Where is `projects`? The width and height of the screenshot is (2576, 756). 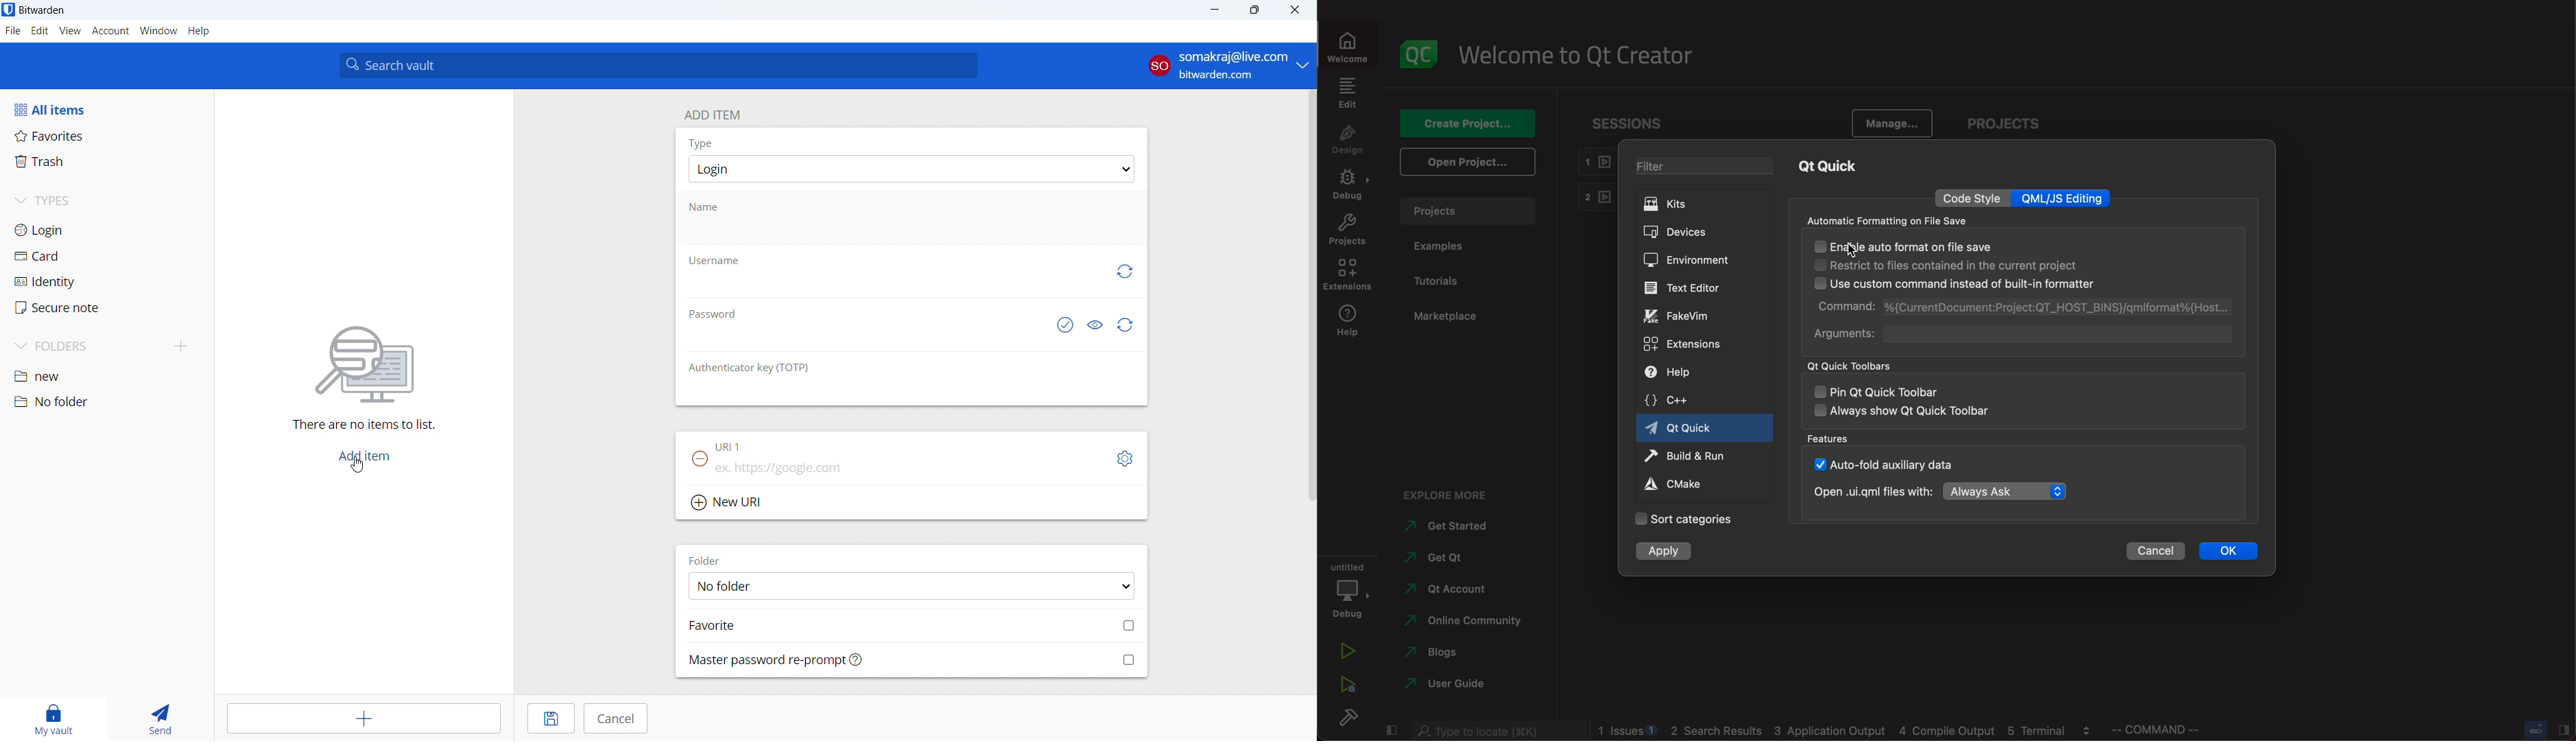 projects is located at coordinates (2000, 123).